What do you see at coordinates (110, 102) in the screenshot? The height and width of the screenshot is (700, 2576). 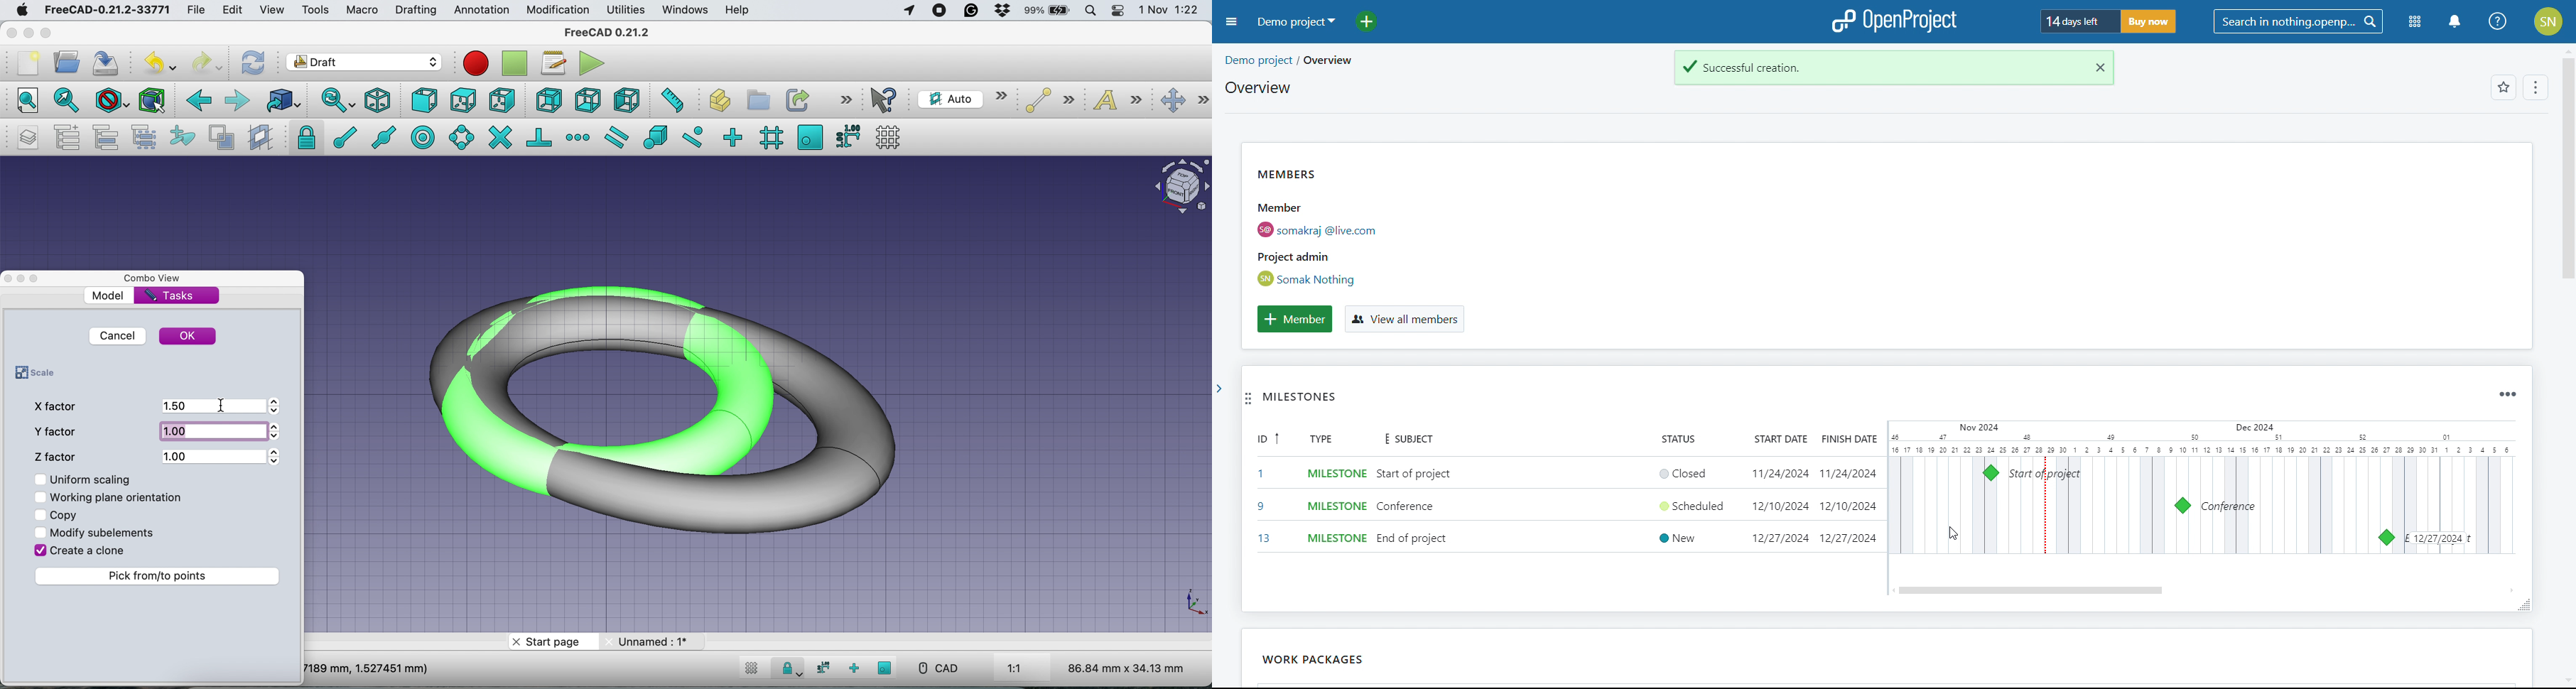 I see `draw style` at bounding box center [110, 102].